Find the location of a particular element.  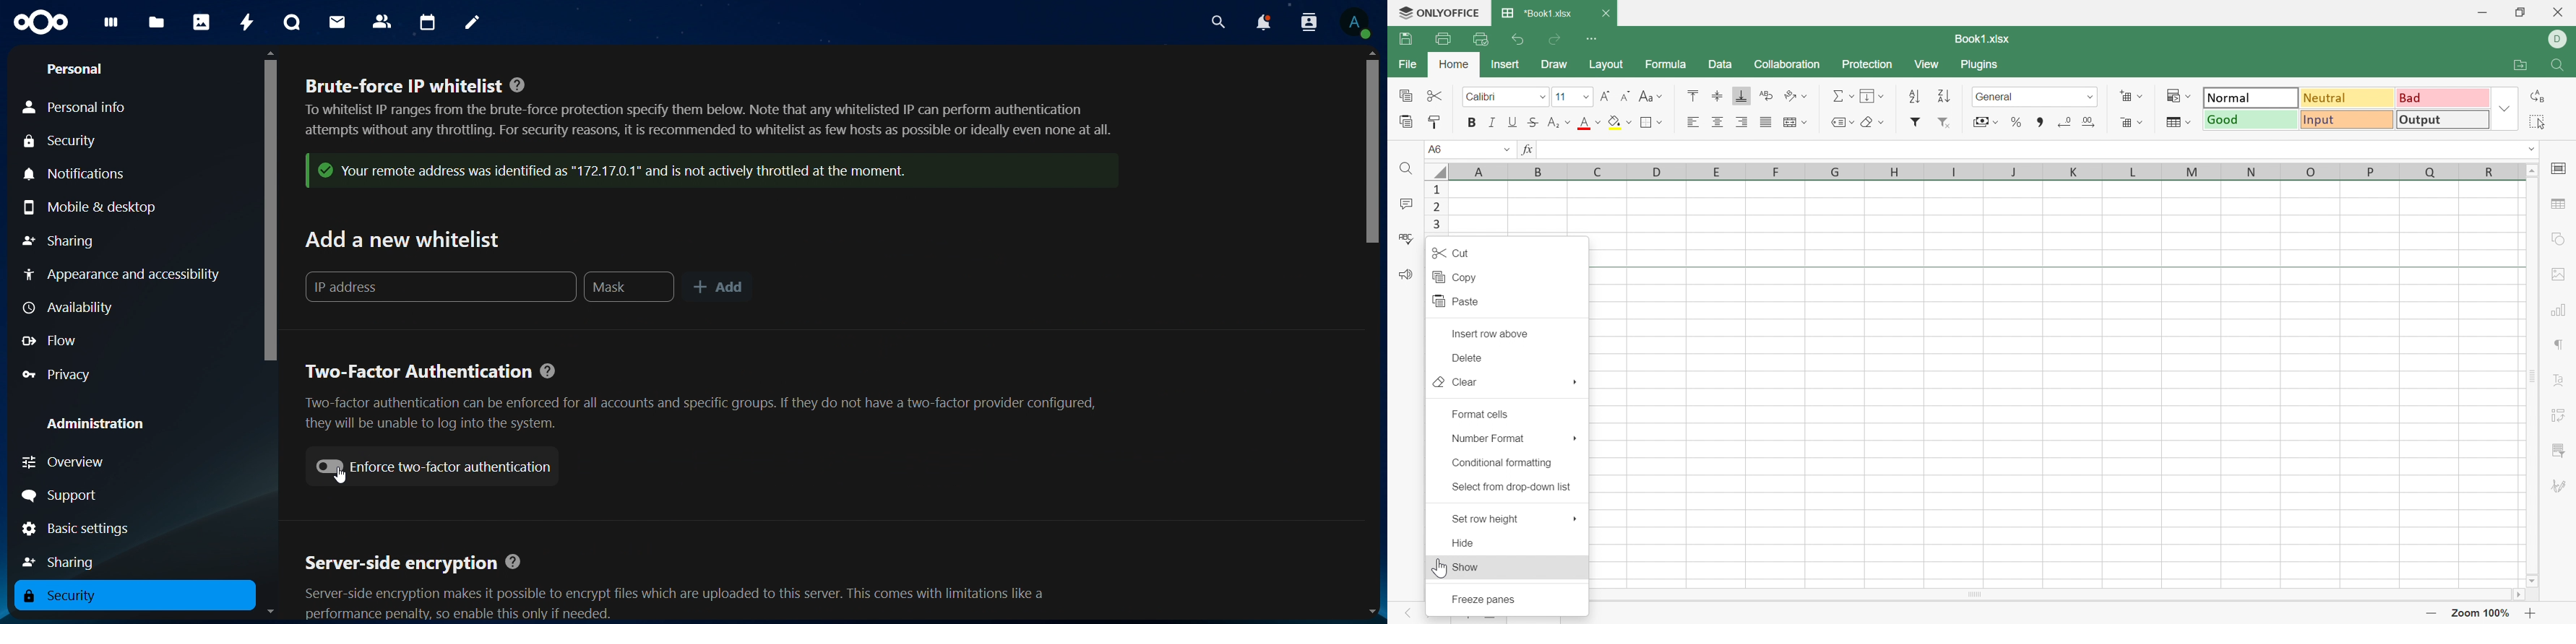

Close is located at coordinates (2560, 12).